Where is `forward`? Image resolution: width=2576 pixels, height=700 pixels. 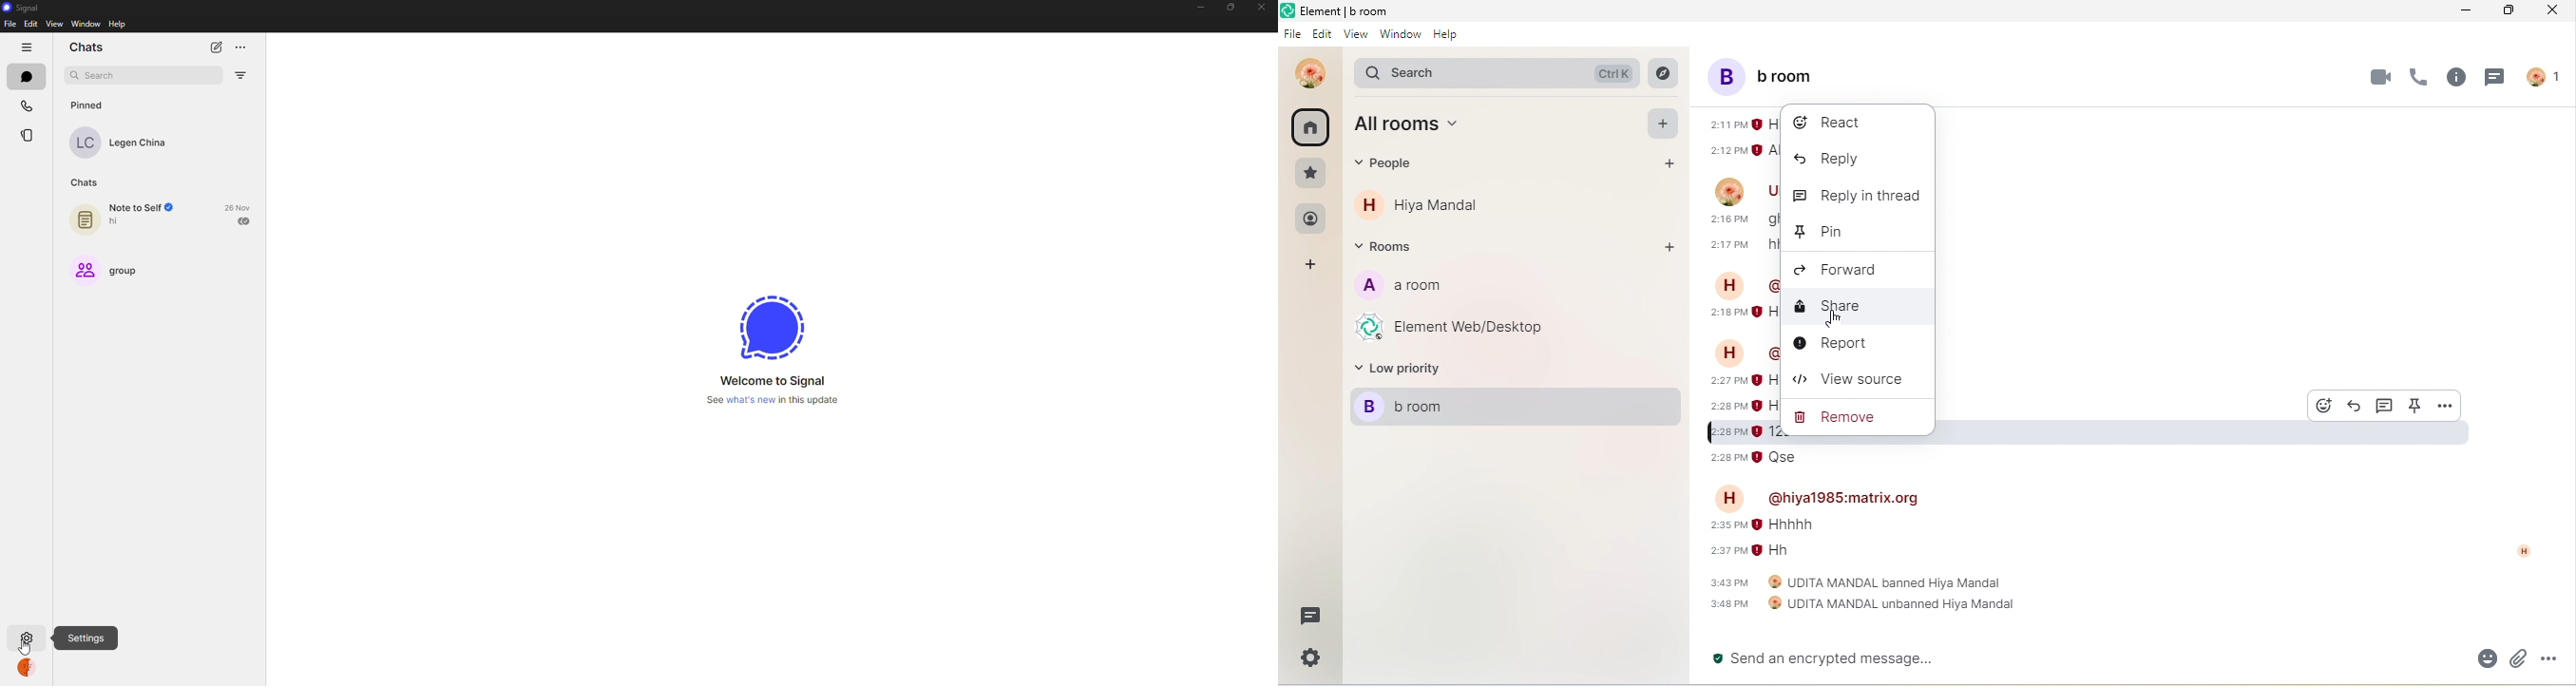 forward is located at coordinates (1851, 269).